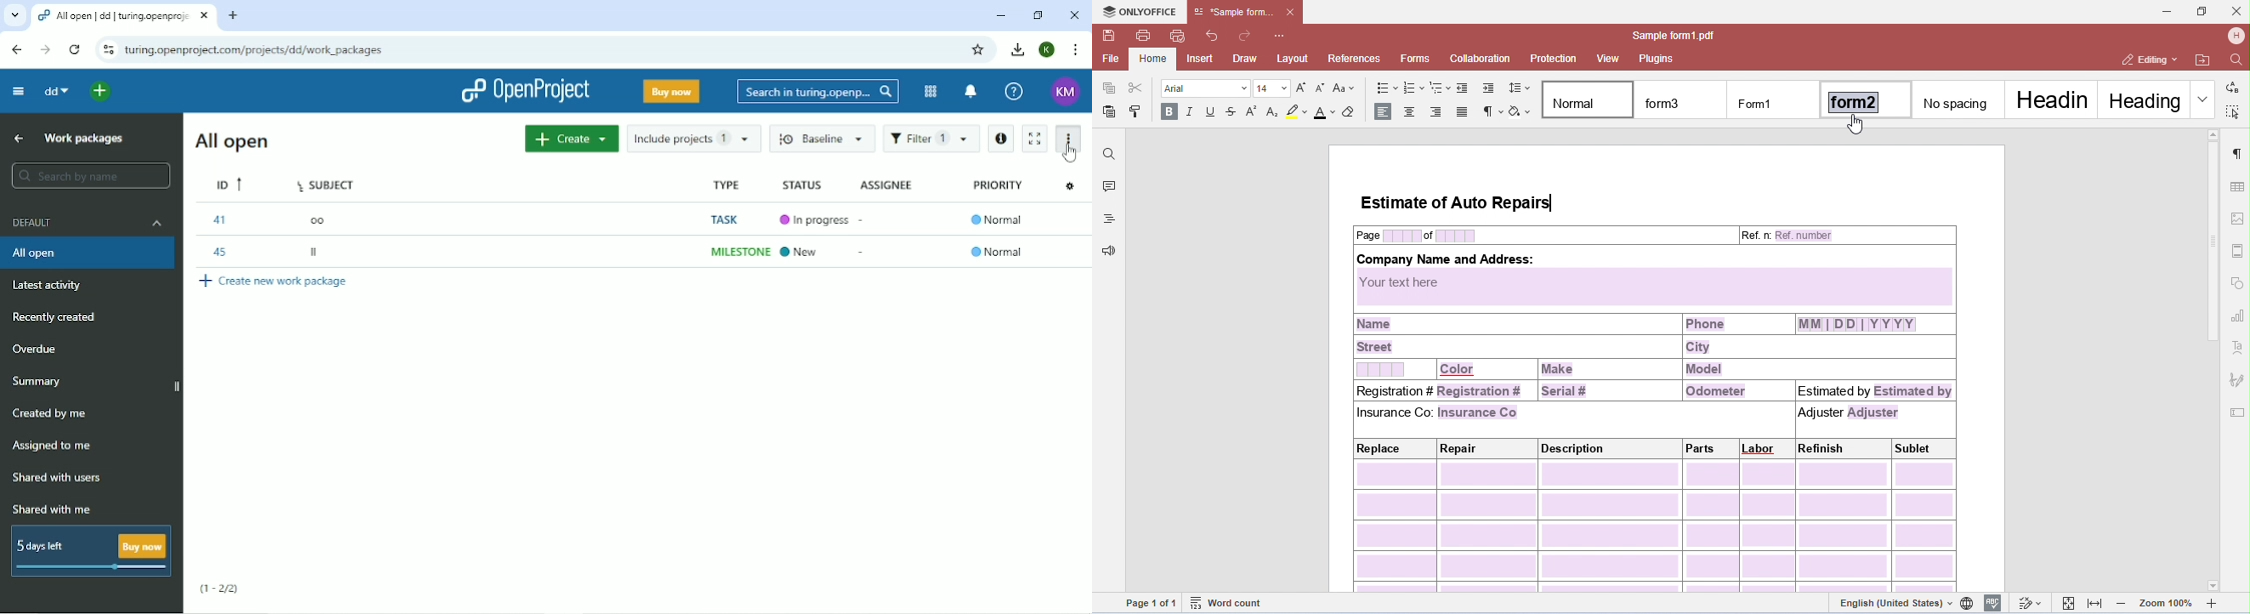 This screenshot has height=616, width=2268. What do you see at coordinates (932, 139) in the screenshot?
I see `Filter` at bounding box center [932, 139].